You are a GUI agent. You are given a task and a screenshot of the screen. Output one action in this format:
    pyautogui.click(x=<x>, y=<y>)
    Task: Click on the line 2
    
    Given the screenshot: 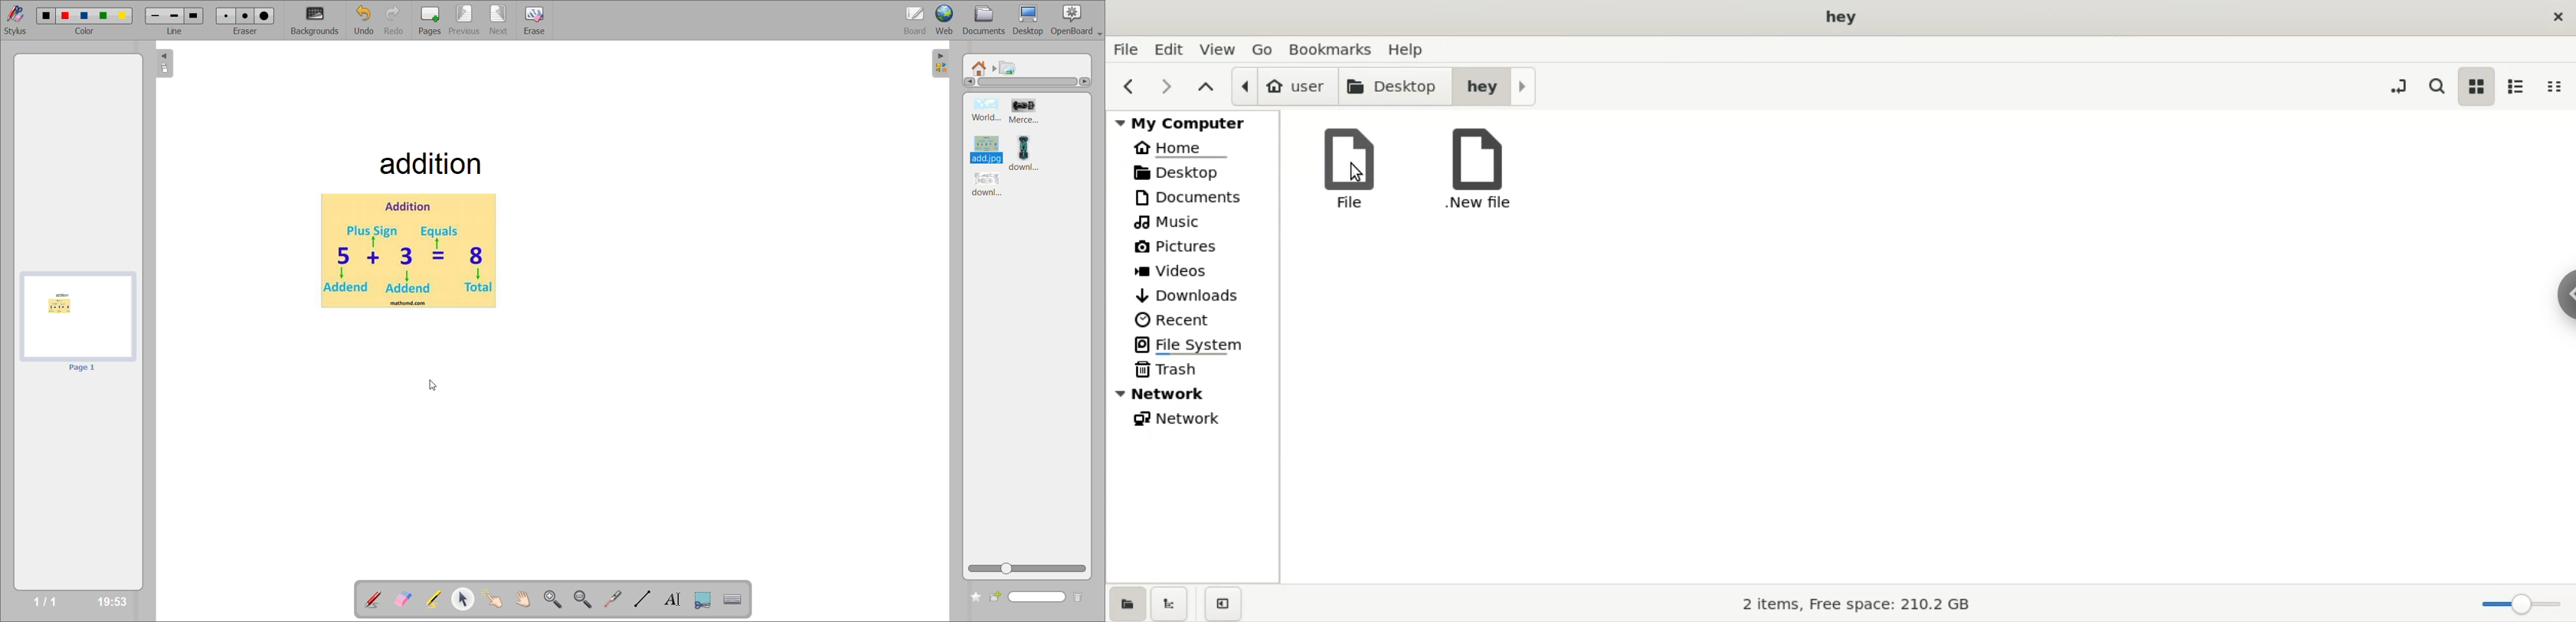 What is the action you would take?
    pyautogui.click(x=174, y=17)
    